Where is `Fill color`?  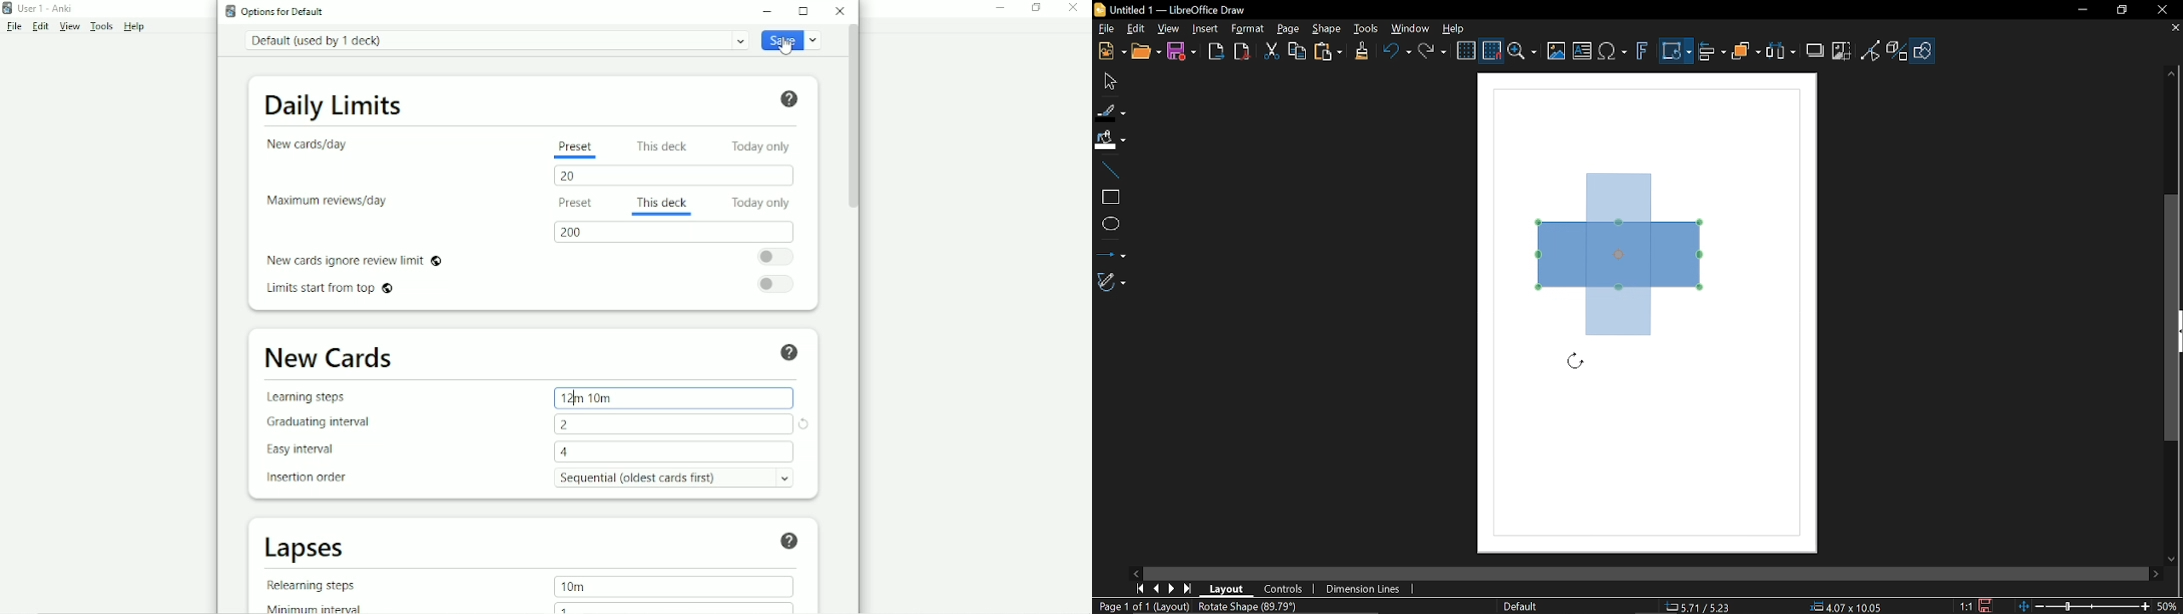 Fill color is located at coordinates (1109, 141).